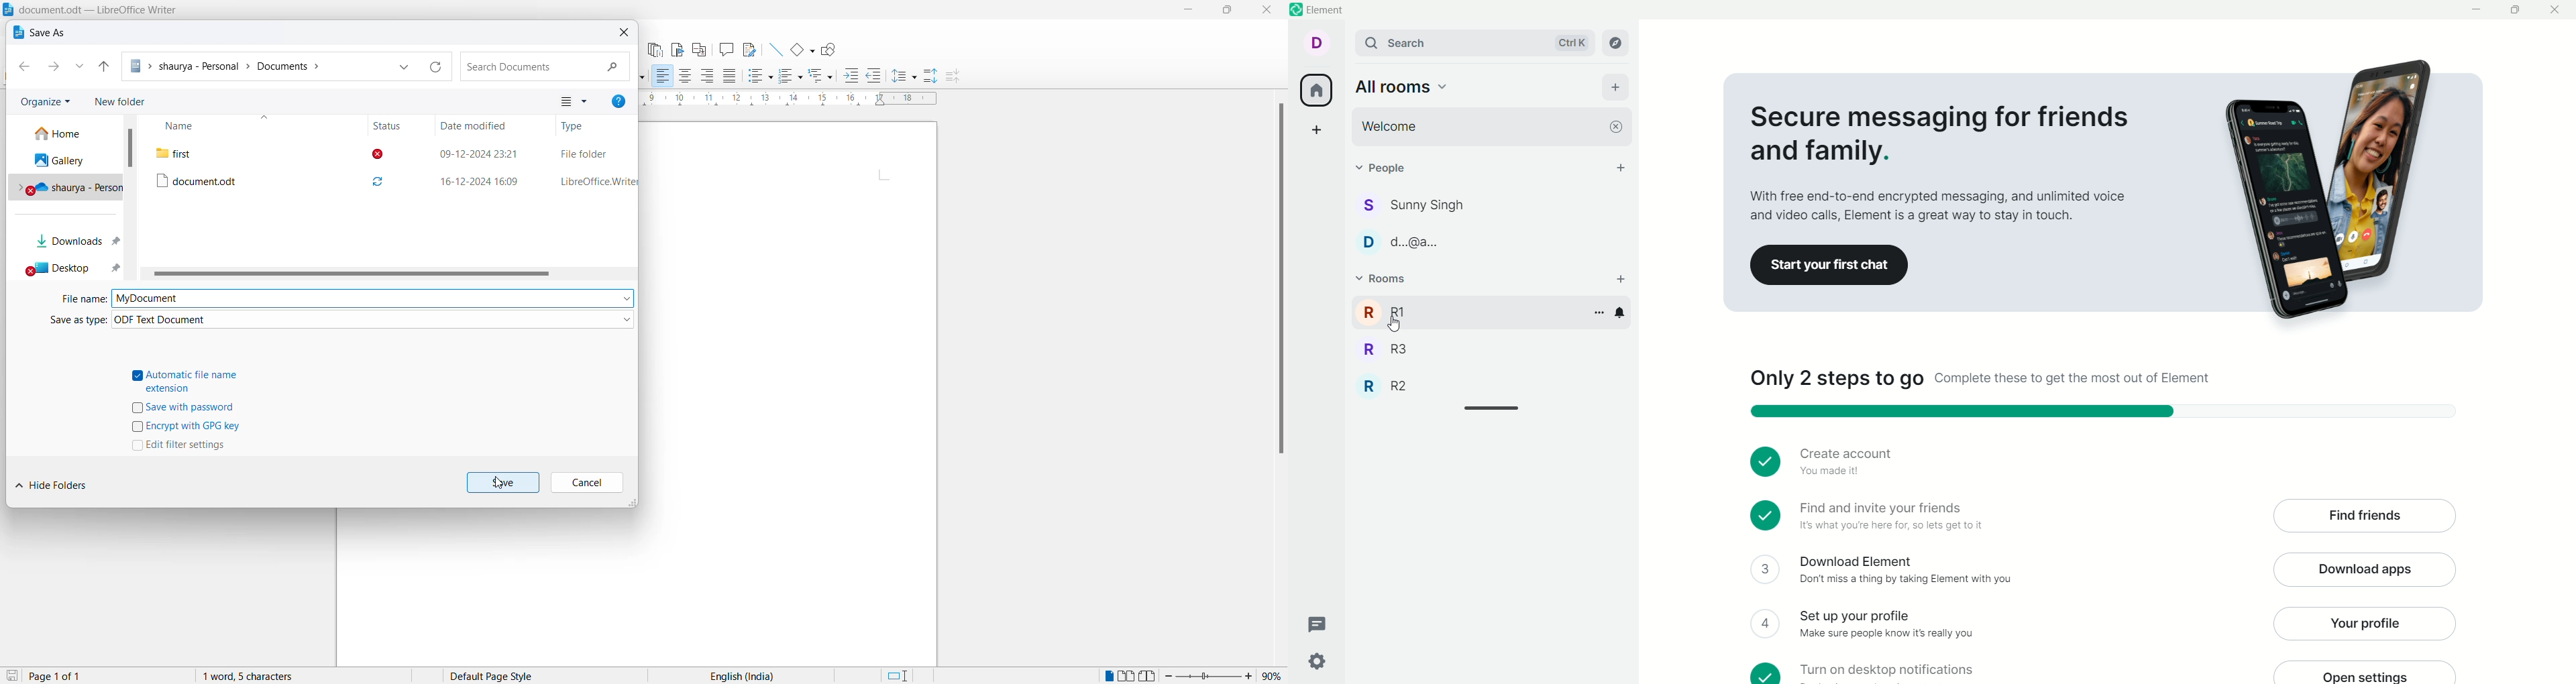 The height and width of the screenshot is (700, 2576). Describe the element at coordinates (902, 676) in the screenshot. I see `standard selection` at that location.